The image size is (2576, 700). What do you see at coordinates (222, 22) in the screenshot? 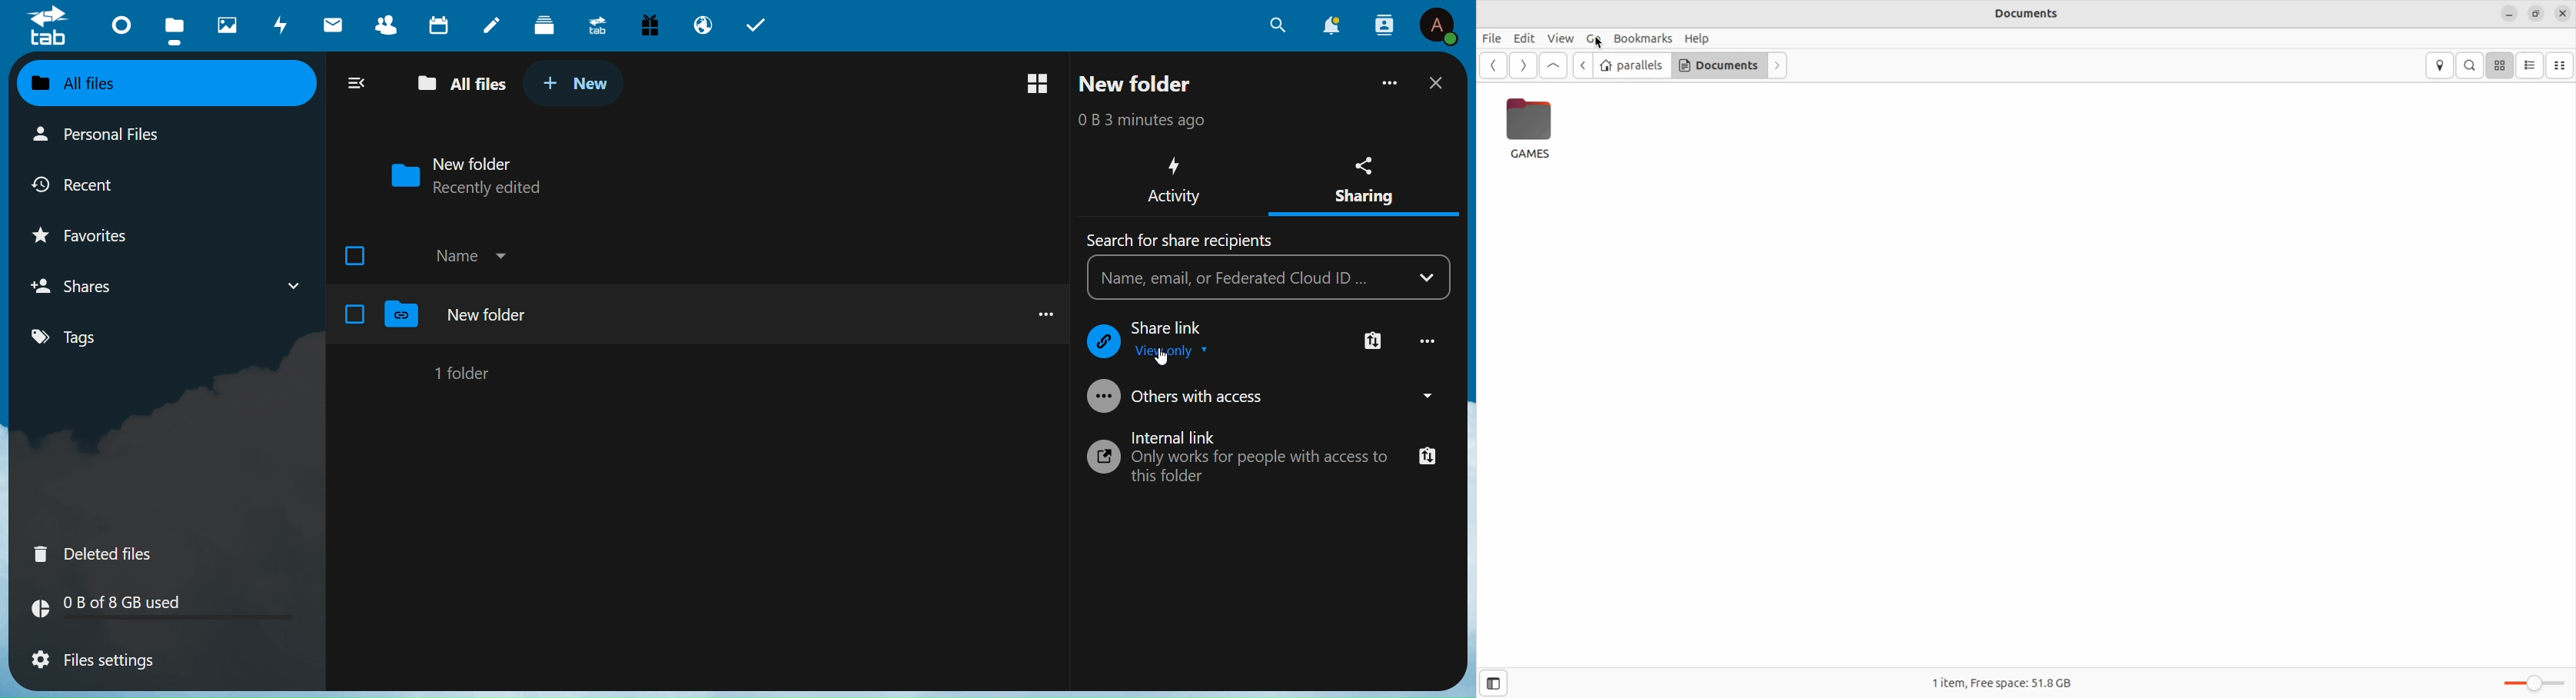
I see `Photos` at bounding box center [222, 22].